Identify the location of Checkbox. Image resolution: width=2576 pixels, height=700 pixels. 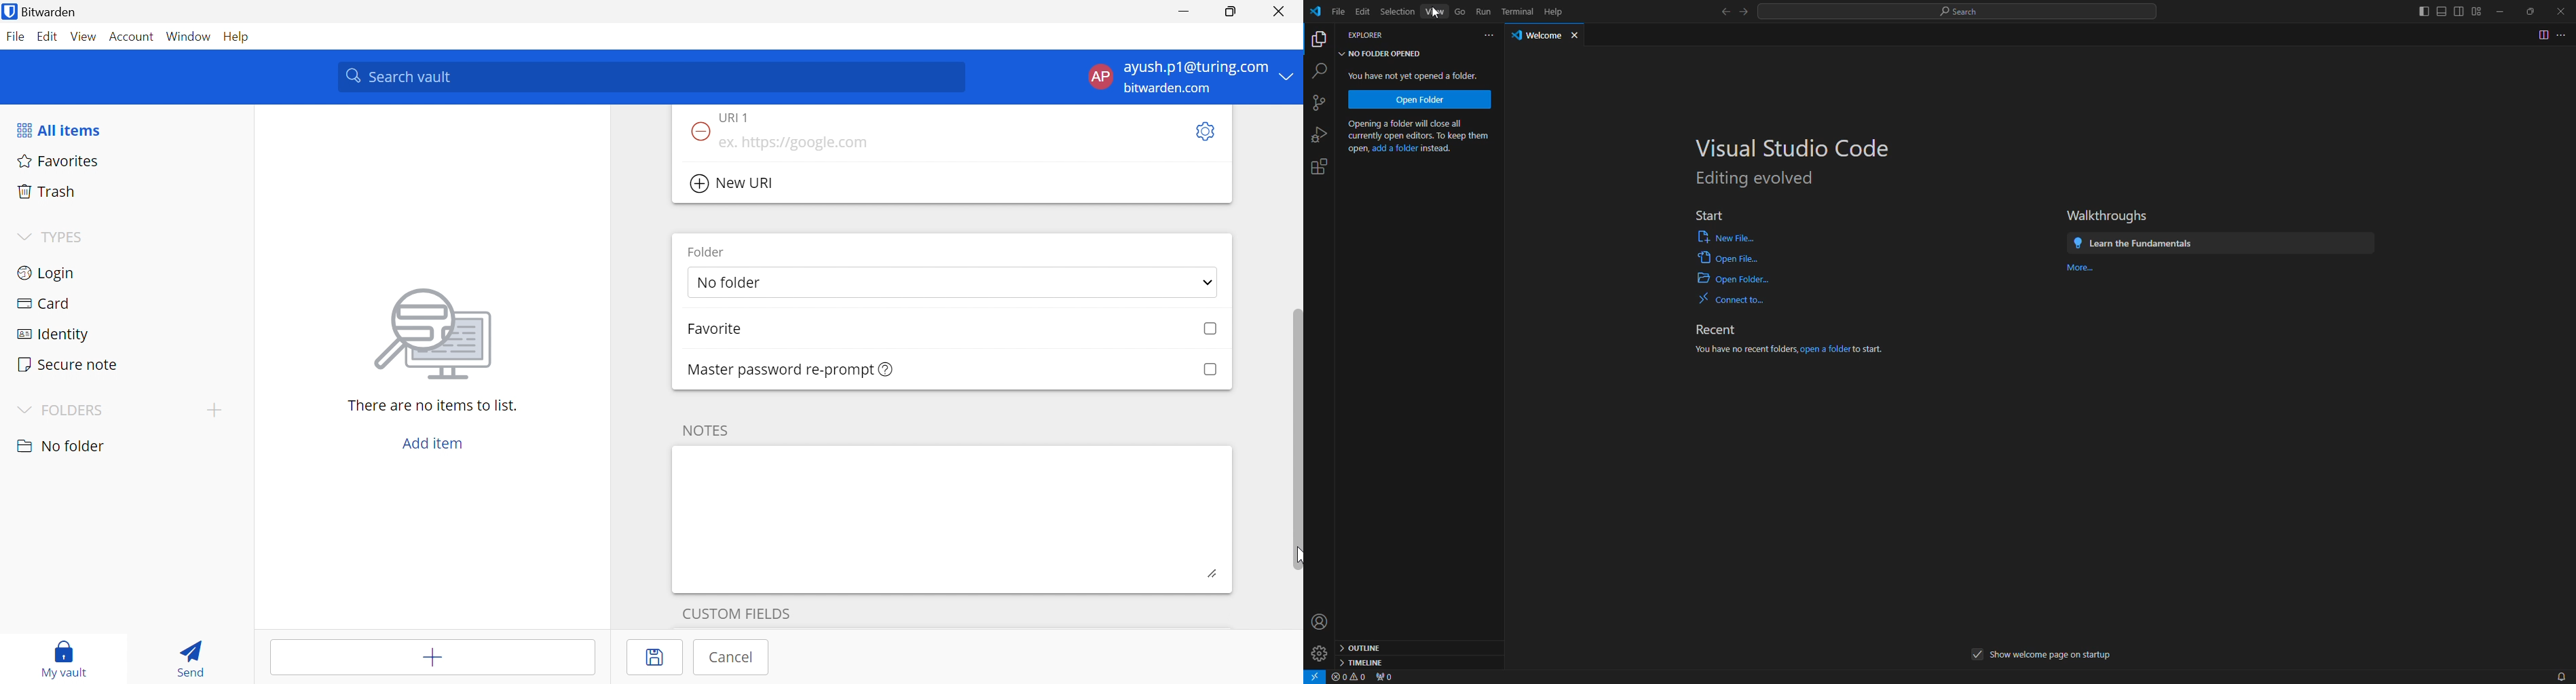
(1211, 329).